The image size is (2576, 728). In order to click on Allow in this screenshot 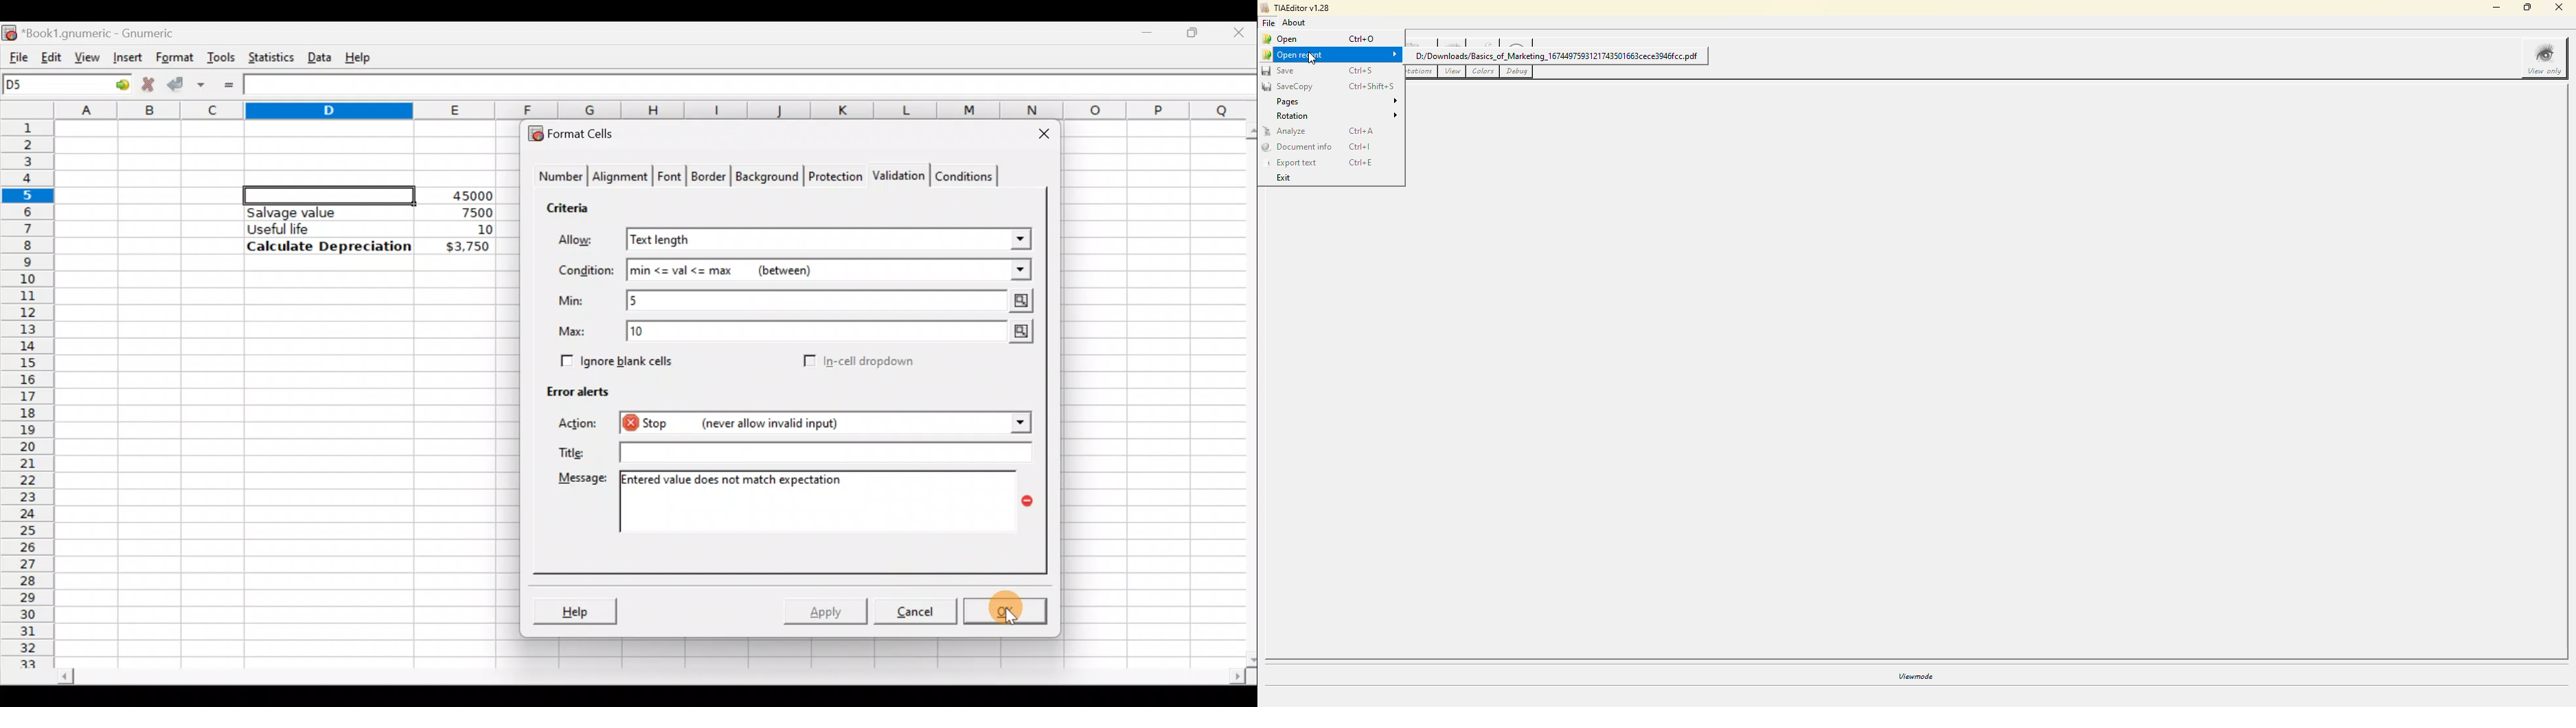, I will do `click(585, 242)`.